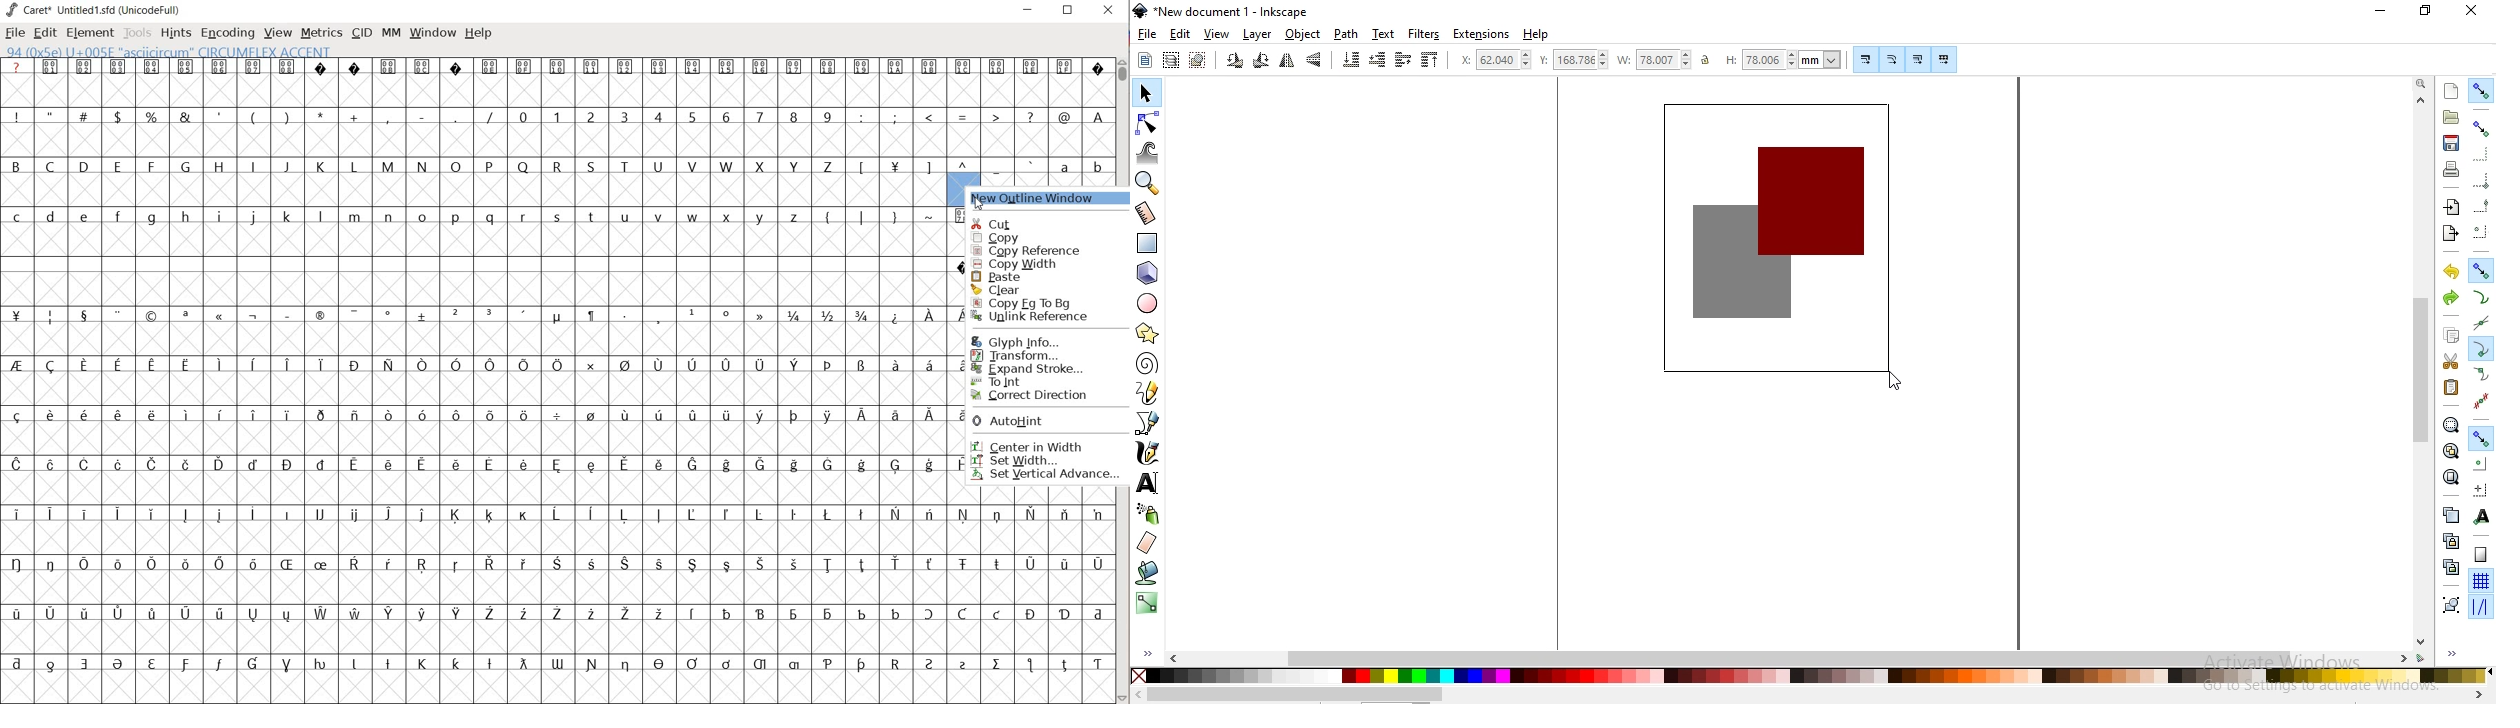  Describe the element at coordinates (1483, 34) in the screenshot. I see `extensions` at that location.